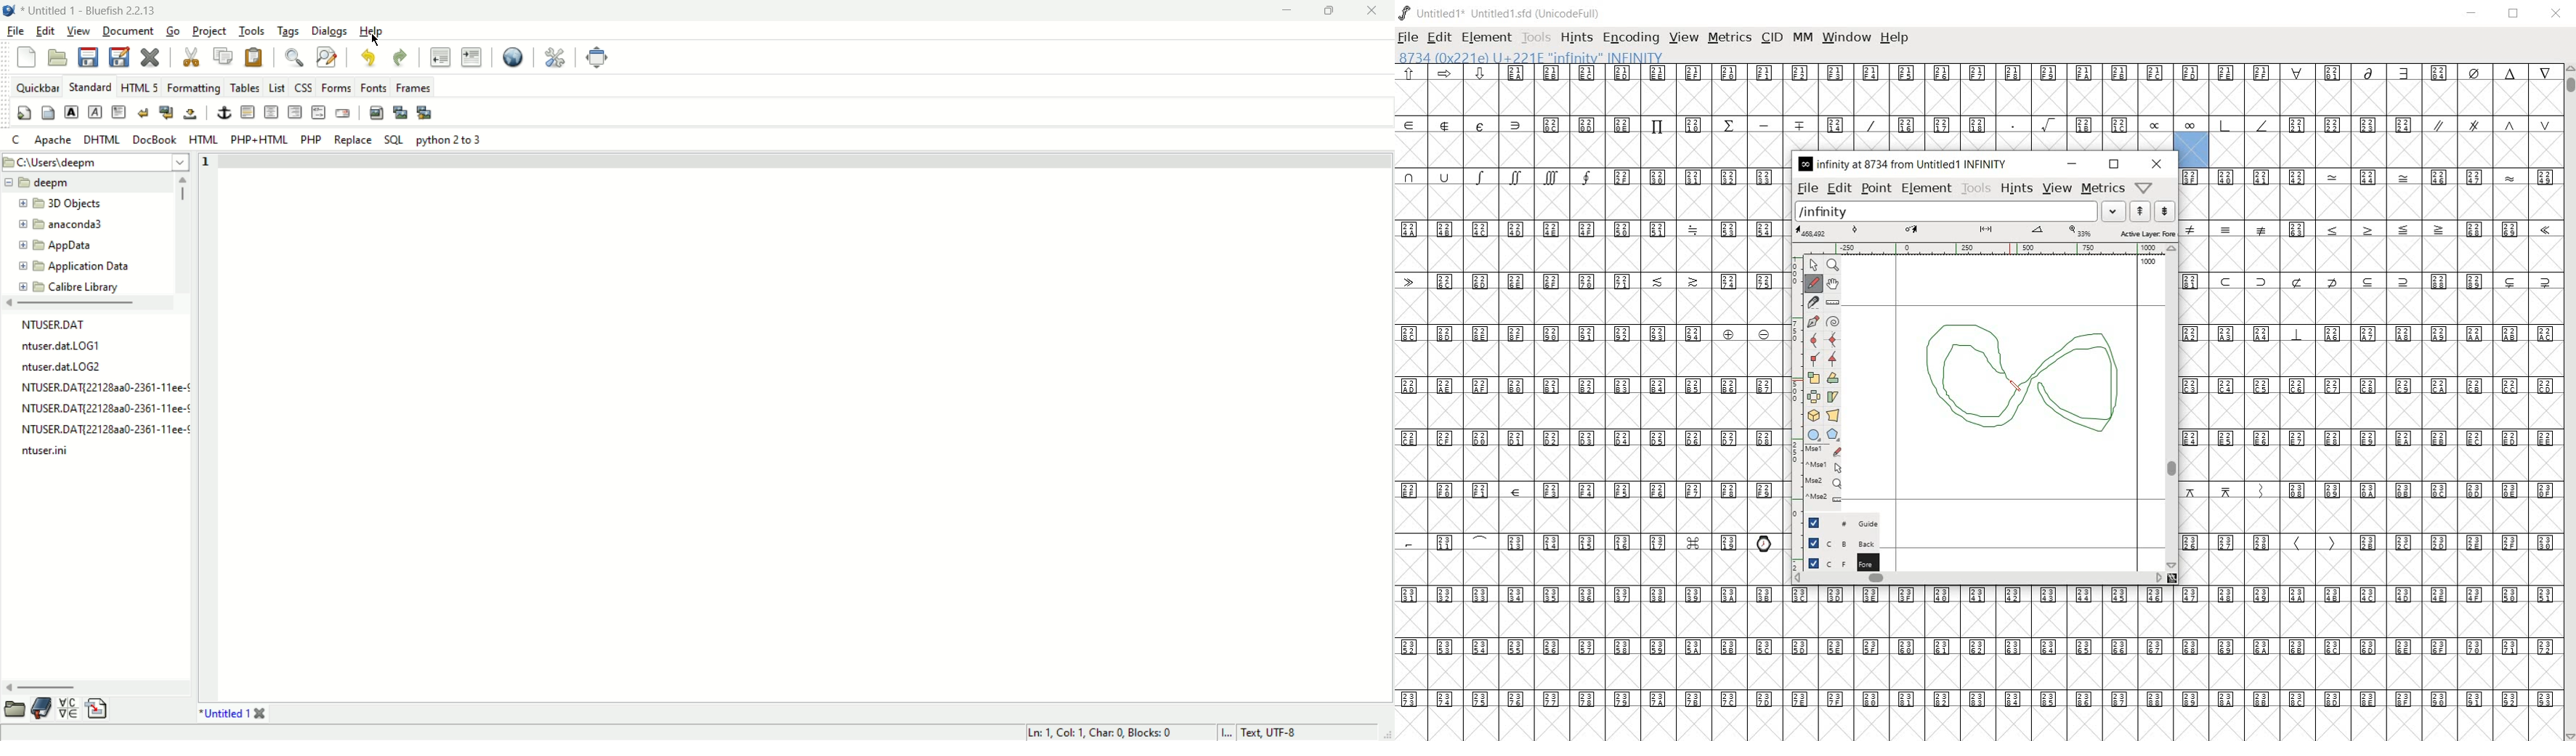 Image resolution: width=2576 pixels, height=756 pixels. I want to click on edit, so click(44, 32).